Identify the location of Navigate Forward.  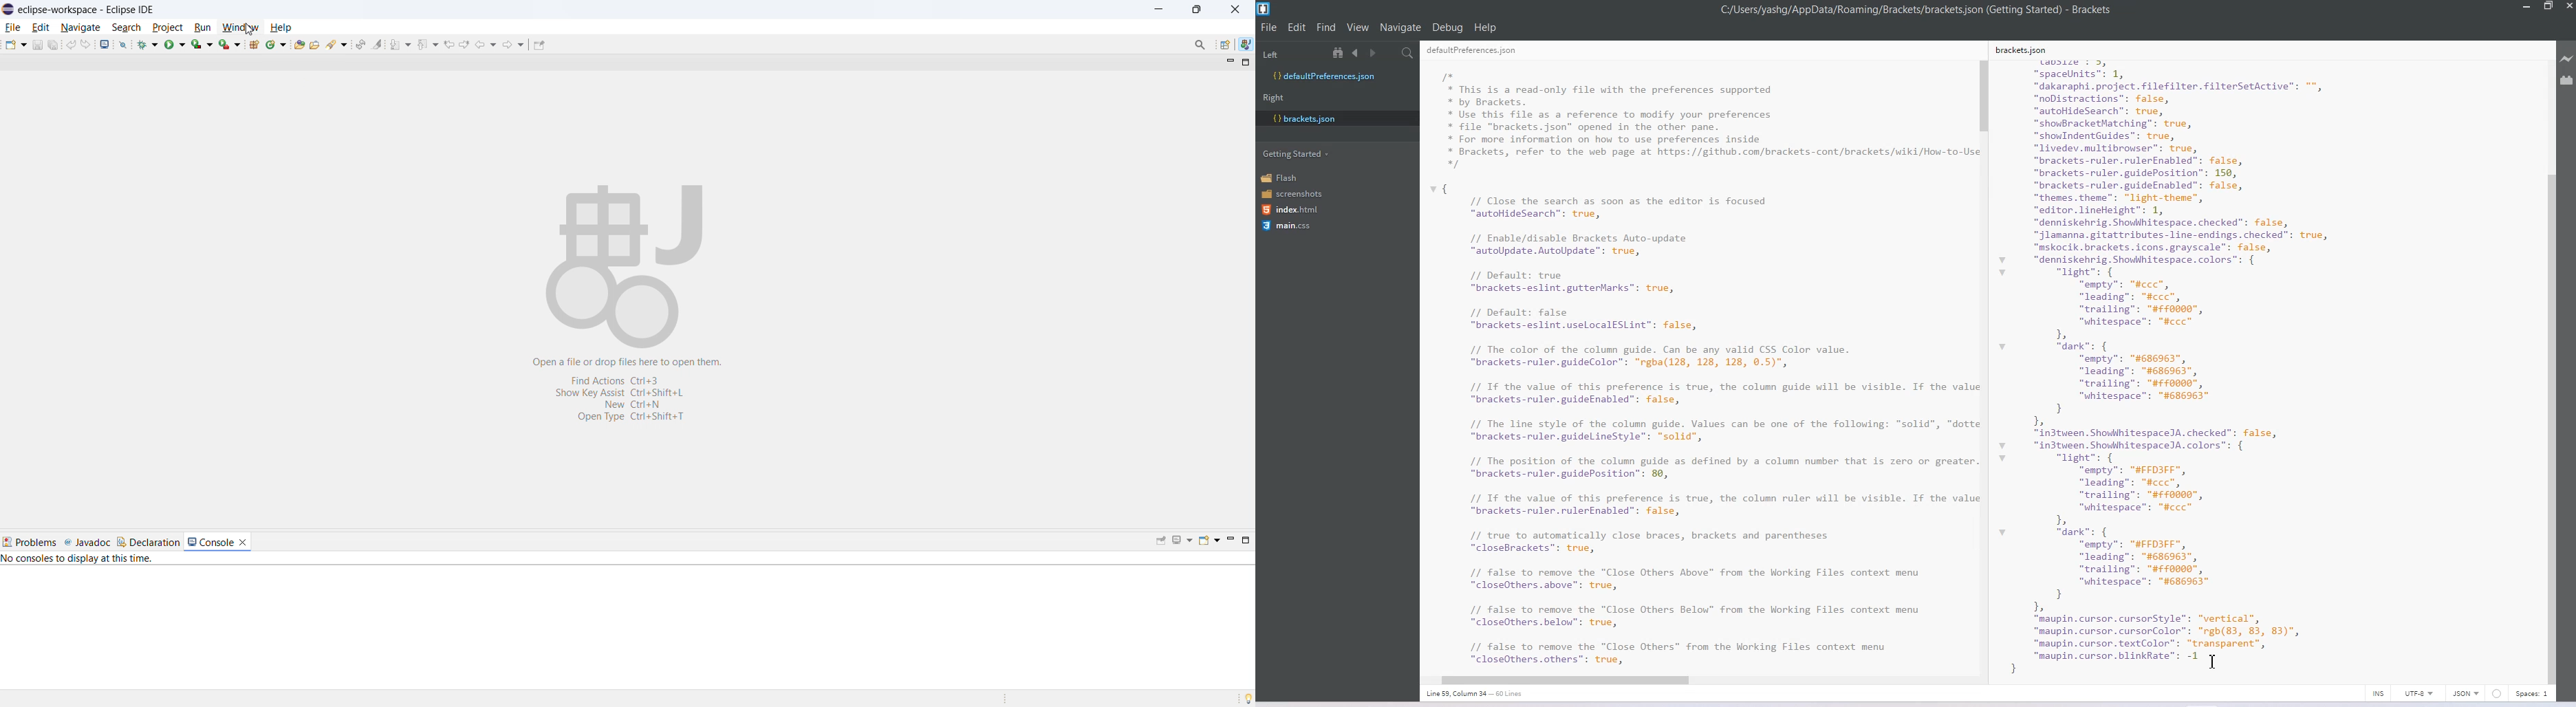
(1374, 54).